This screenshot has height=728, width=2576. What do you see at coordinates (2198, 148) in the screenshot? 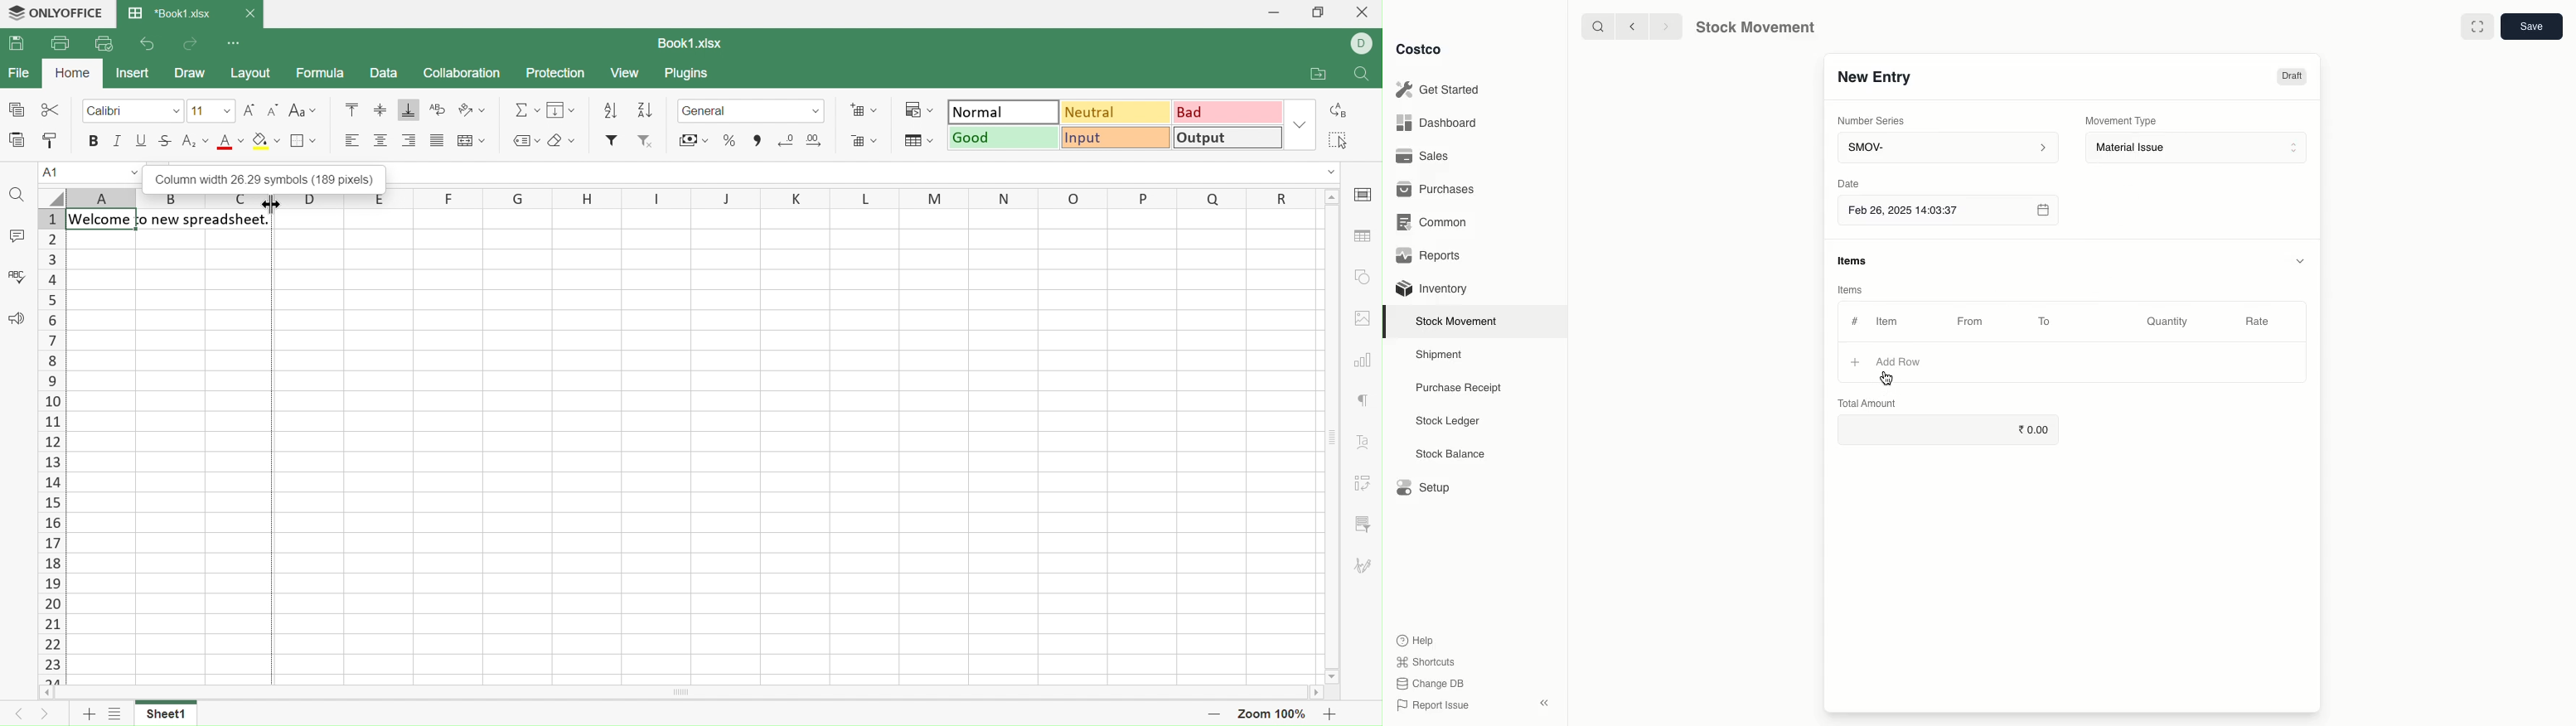
I see `Material issue` at bounding box center [2198, 148].